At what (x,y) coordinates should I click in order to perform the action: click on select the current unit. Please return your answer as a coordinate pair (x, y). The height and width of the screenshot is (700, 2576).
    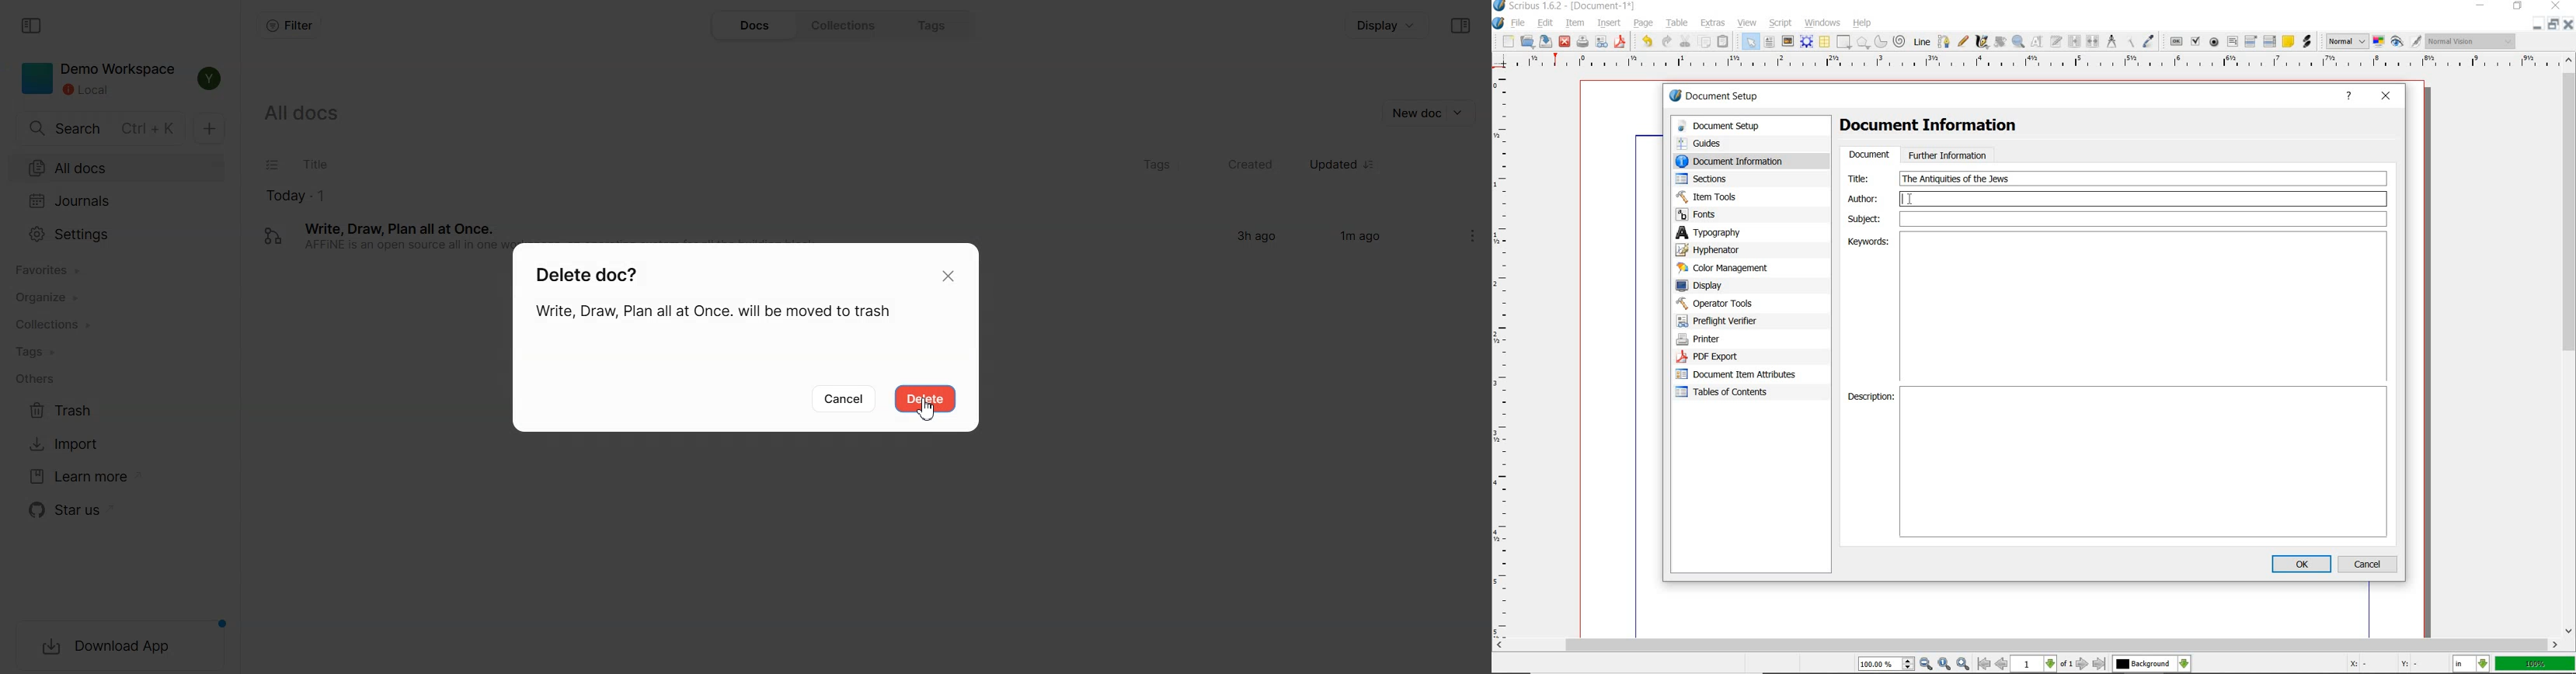
    Looking at the image, I should click on (2471, 664).